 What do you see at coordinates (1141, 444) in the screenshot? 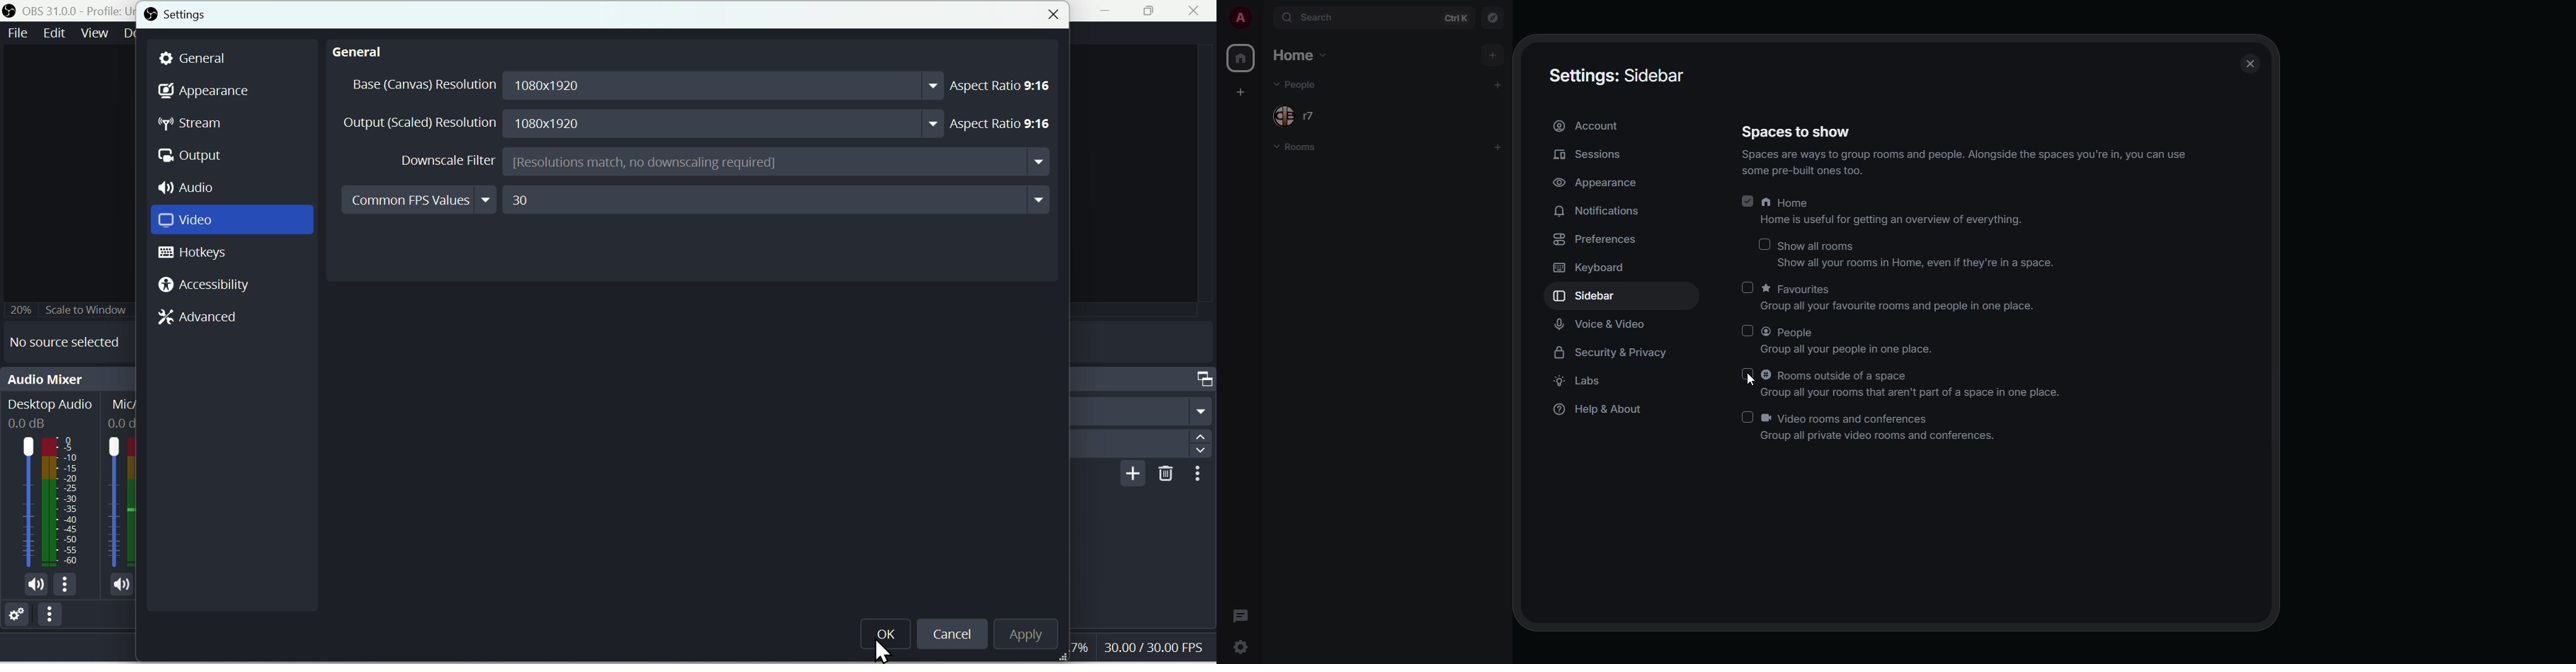
I see `Duration` at bounding box center [1141, 444].